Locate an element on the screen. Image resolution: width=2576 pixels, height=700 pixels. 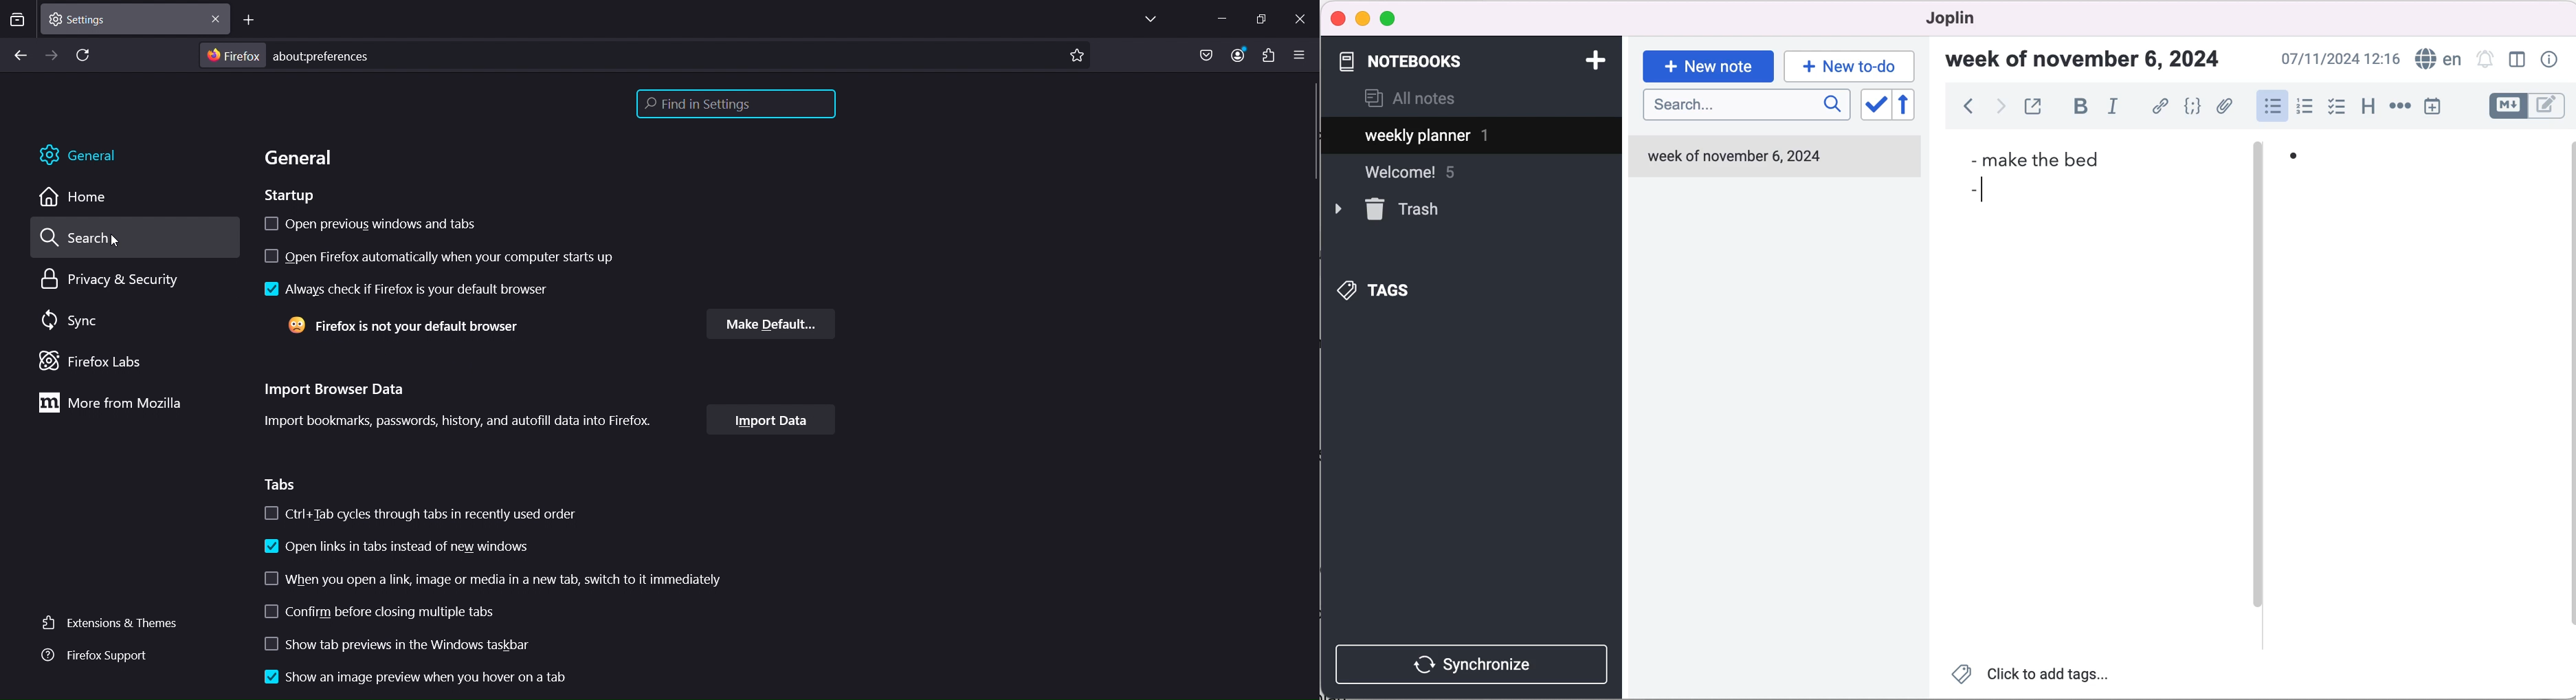
toggle editors is located at coordinates (2527, 108).